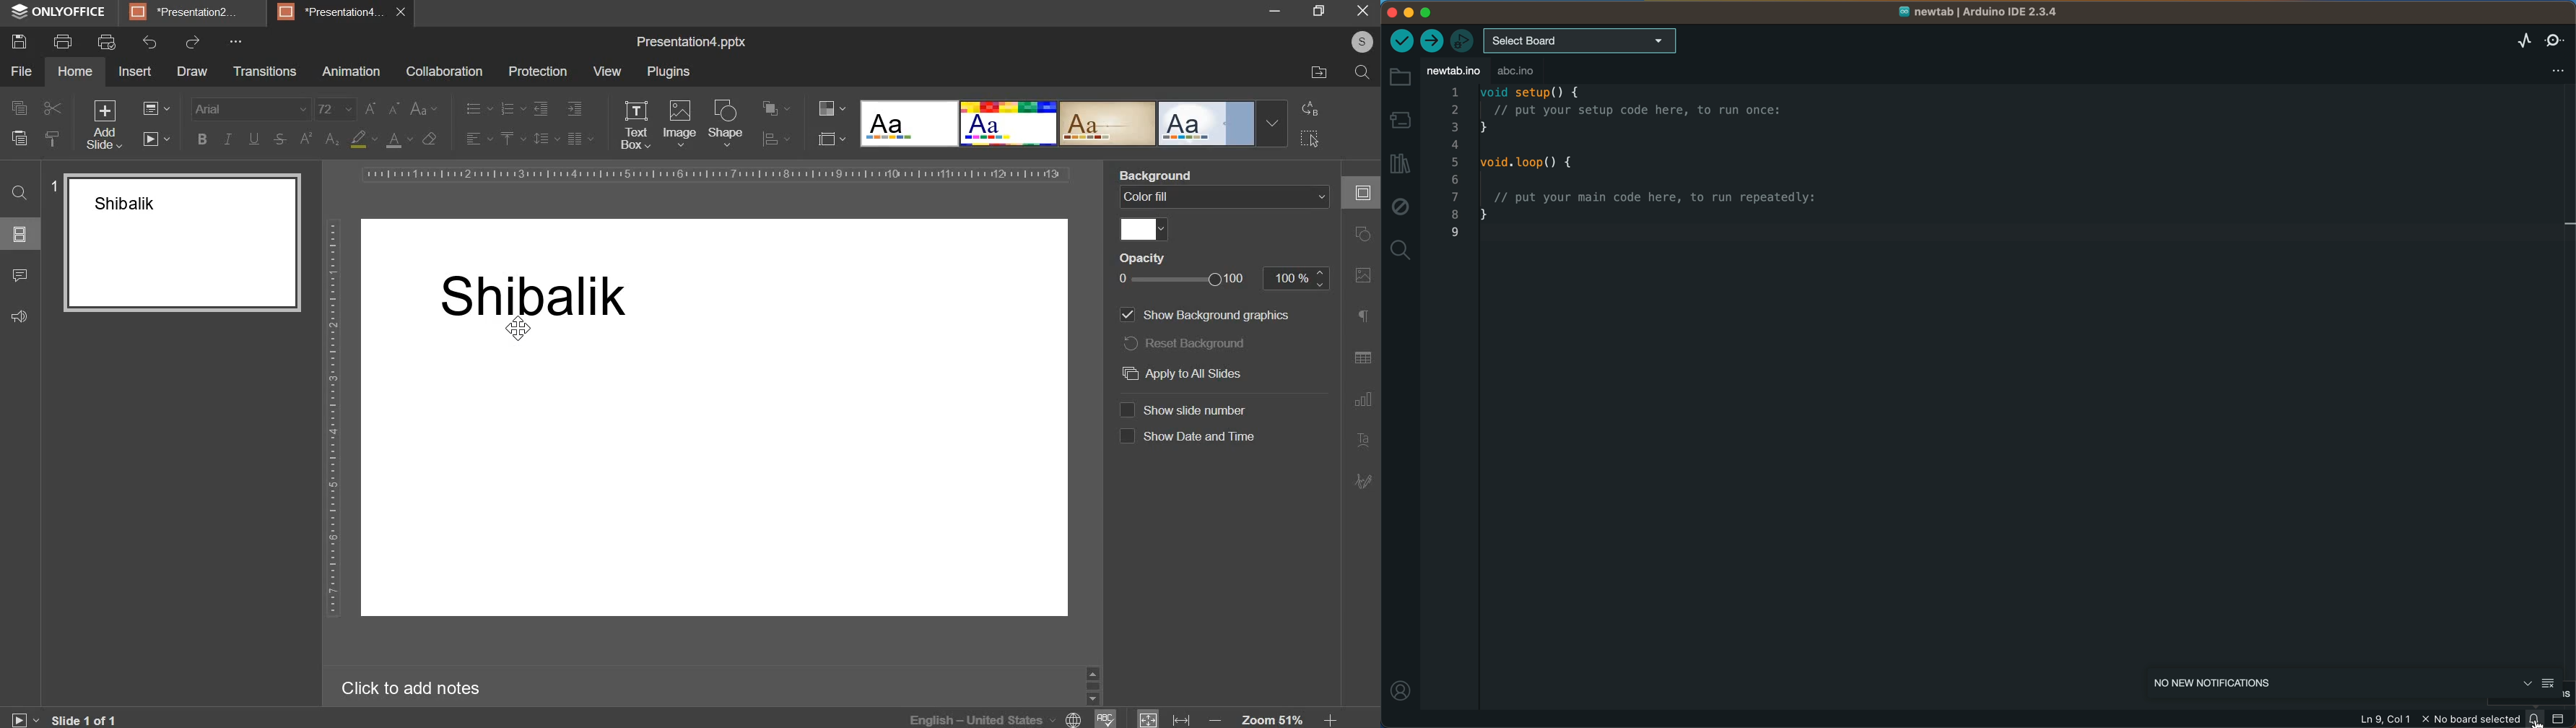  I want to click on replace, so click(1313, 109).